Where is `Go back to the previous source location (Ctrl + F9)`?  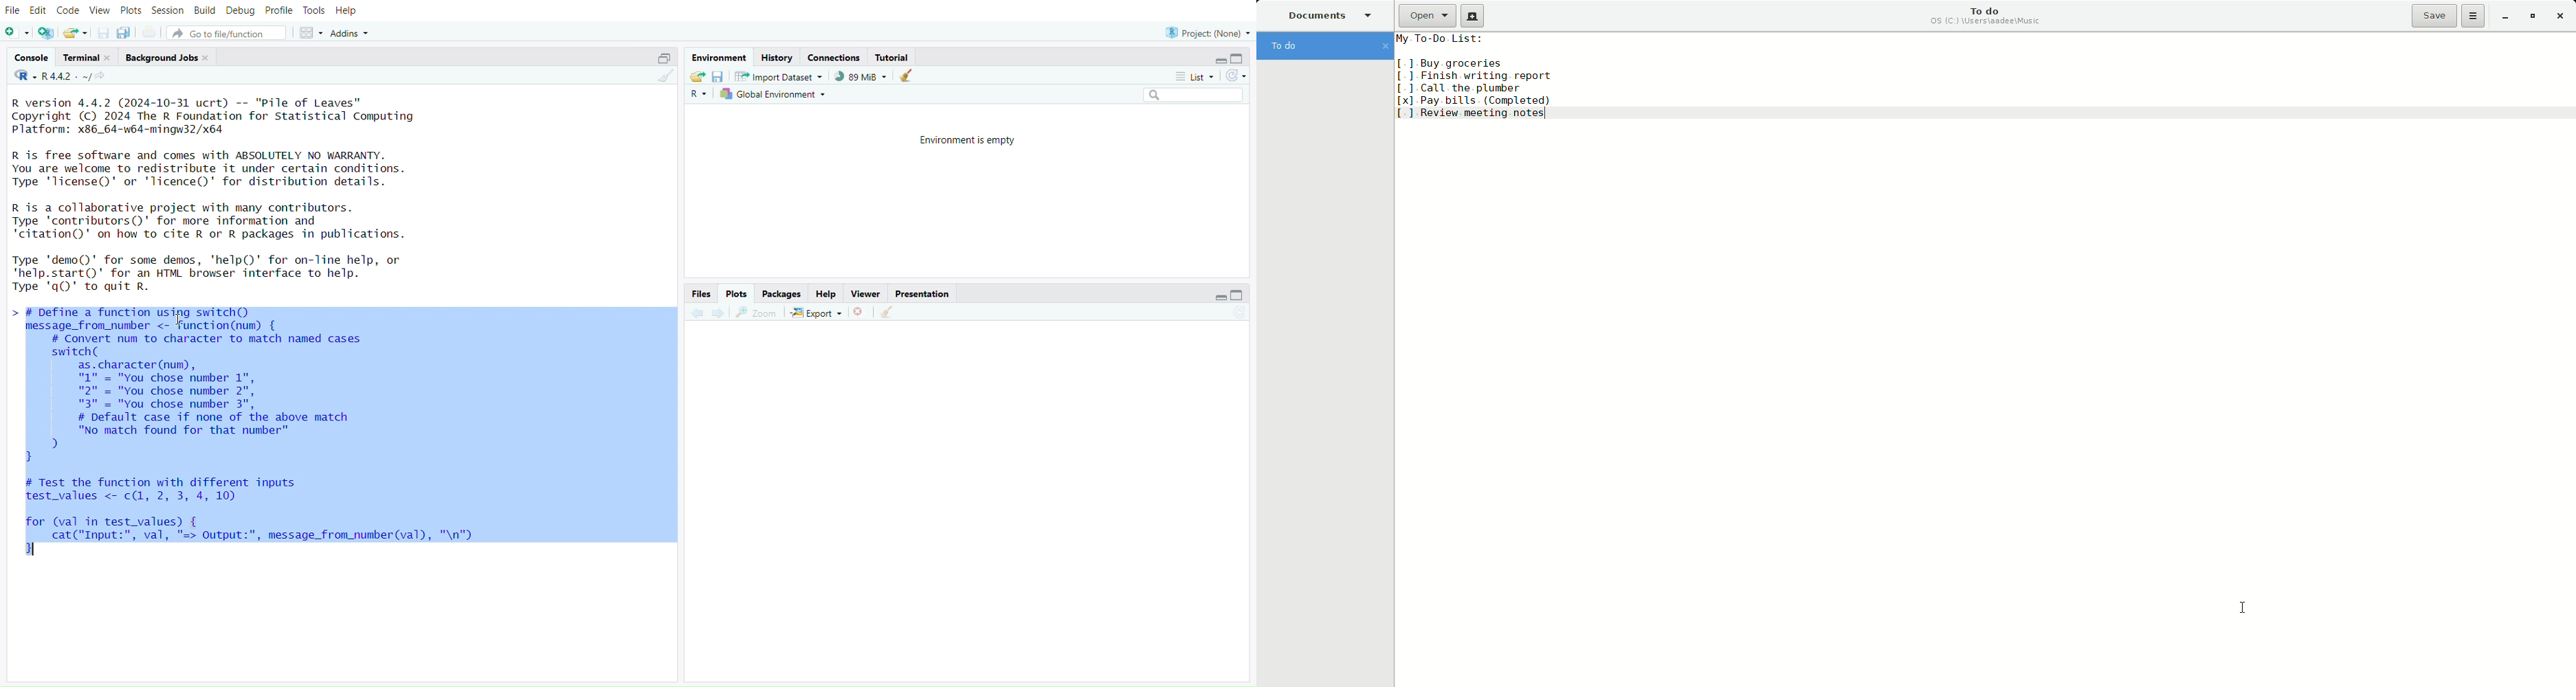
Go back to the previous source location (Ctrl + F9) is located at coordinates (696, 311).